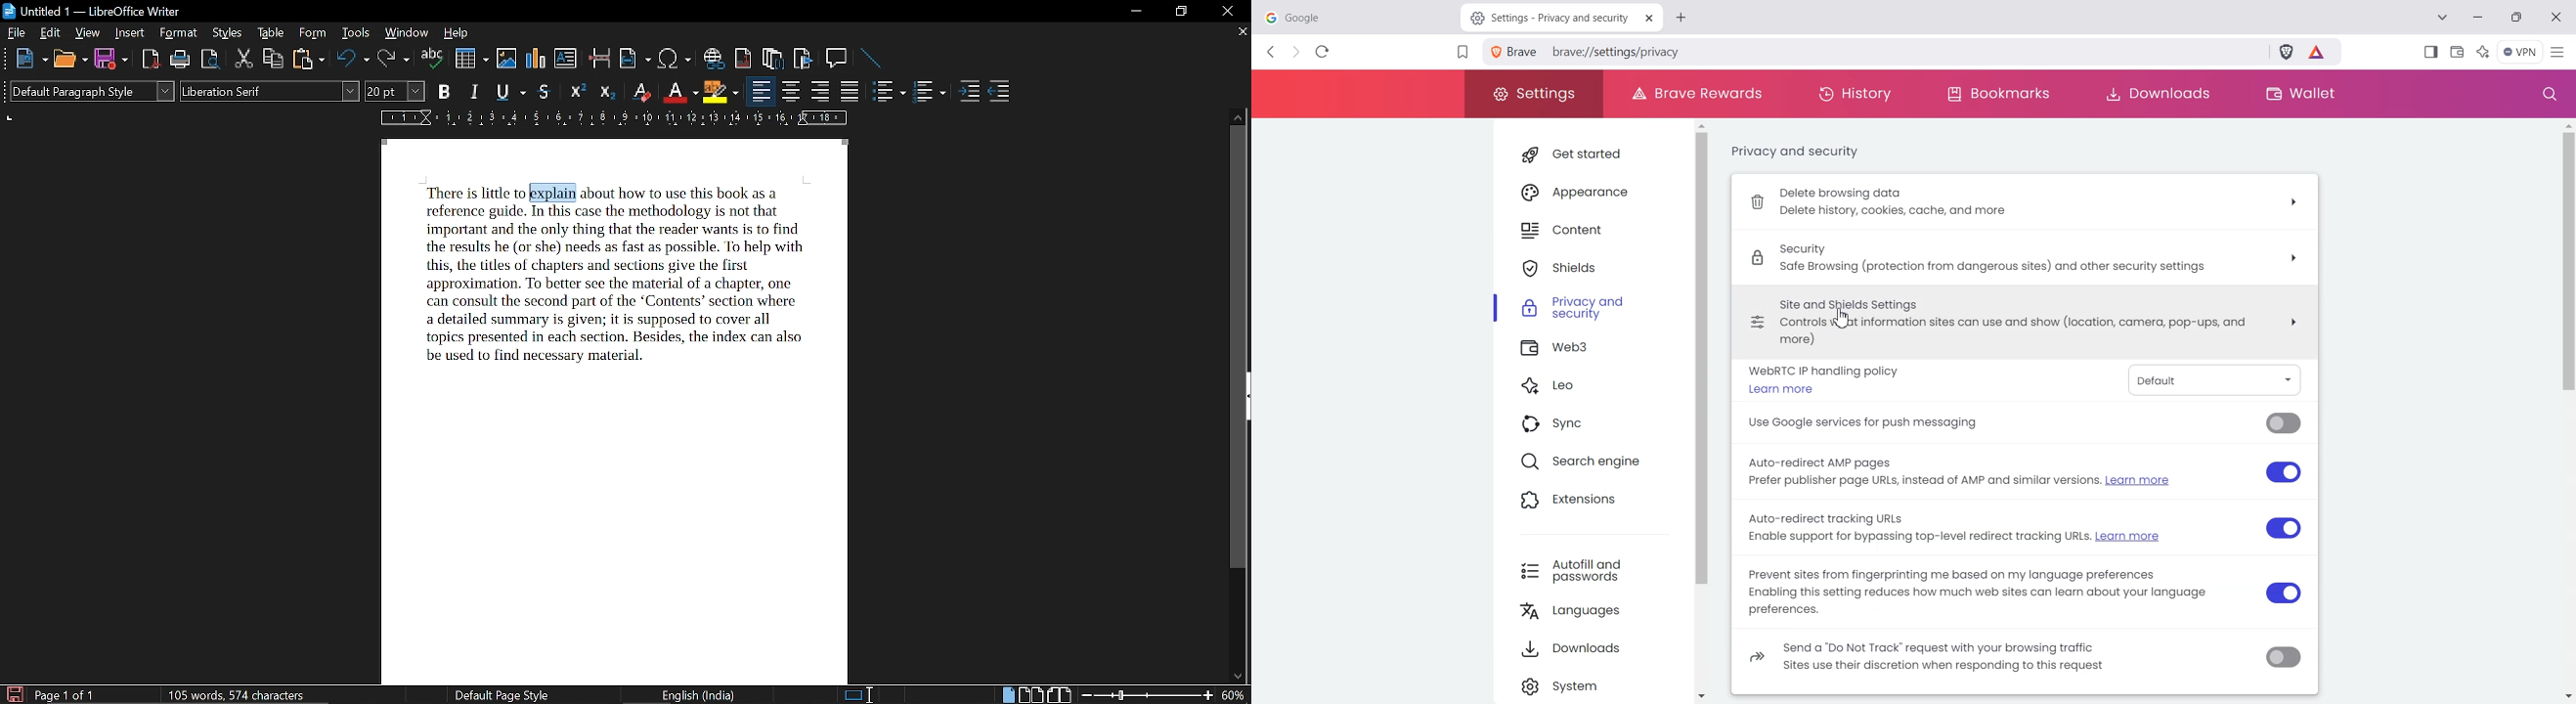 The height and width of the screenshot is (728, 2576). Describe the element at coordinates (1462, 53) in the screenshot. I see `Bookmark` at that location.